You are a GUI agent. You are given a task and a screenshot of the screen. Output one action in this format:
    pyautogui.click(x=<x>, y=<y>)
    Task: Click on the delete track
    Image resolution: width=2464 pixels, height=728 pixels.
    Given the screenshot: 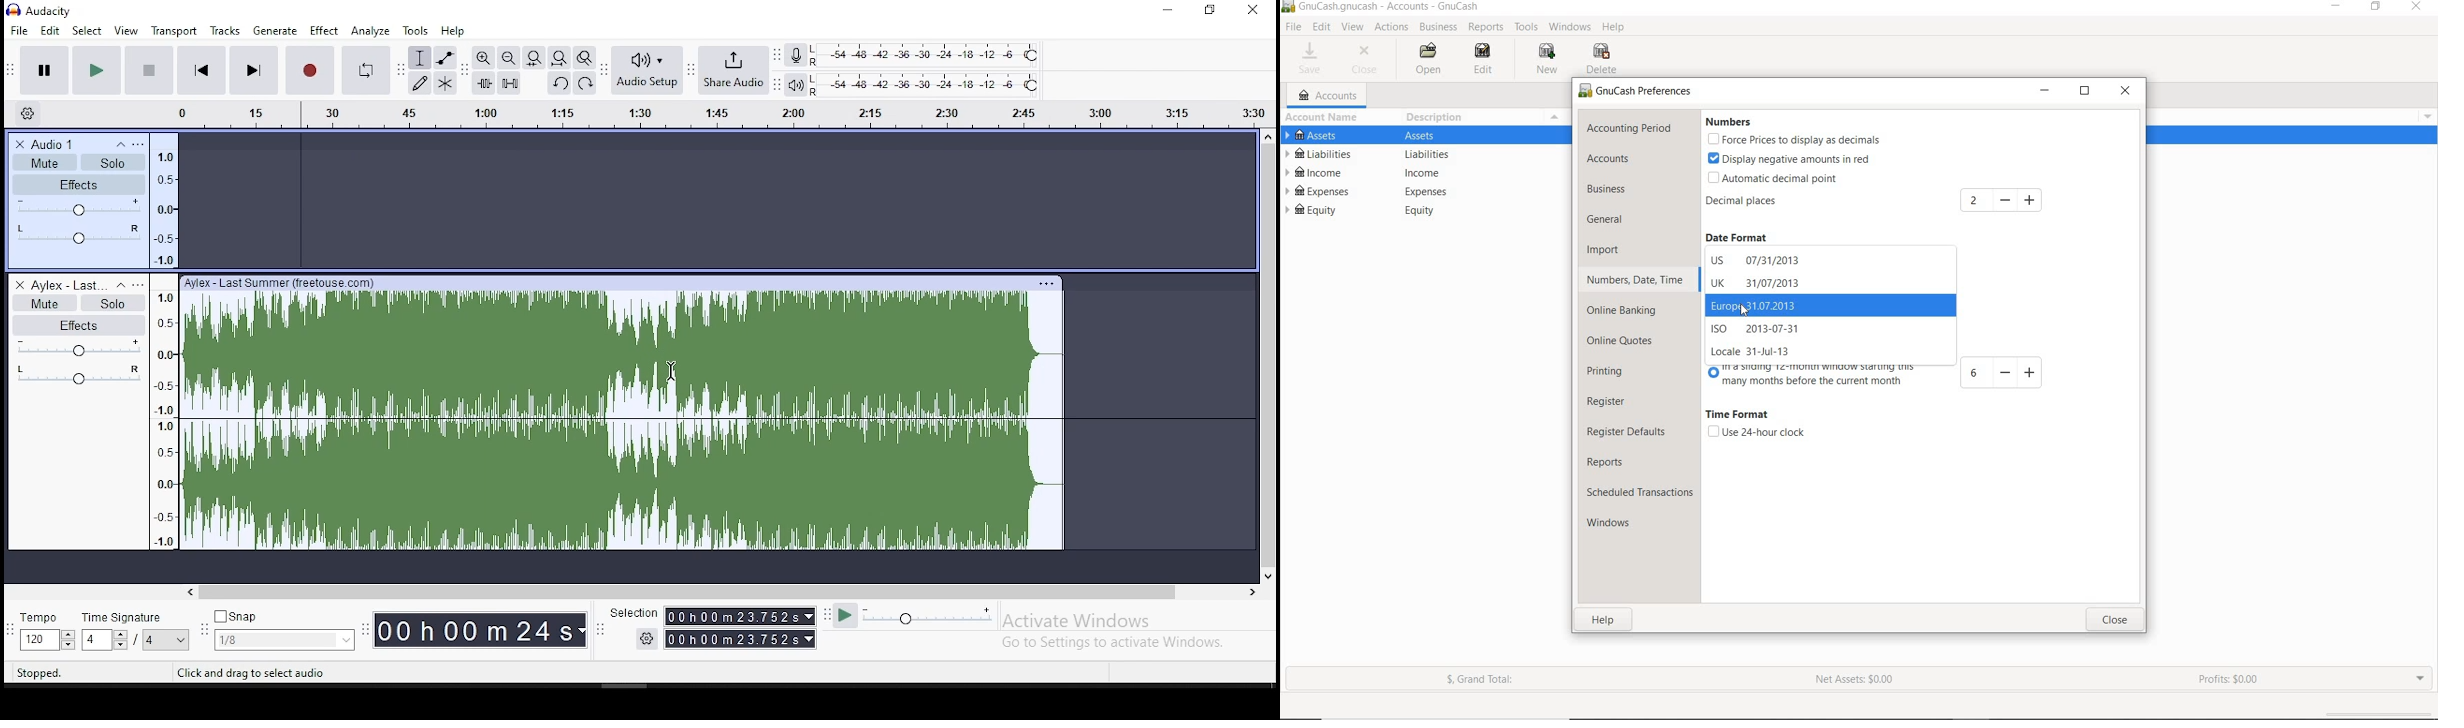 What is the action you would take?
    pyautogui.click(x=21, y=284)
    